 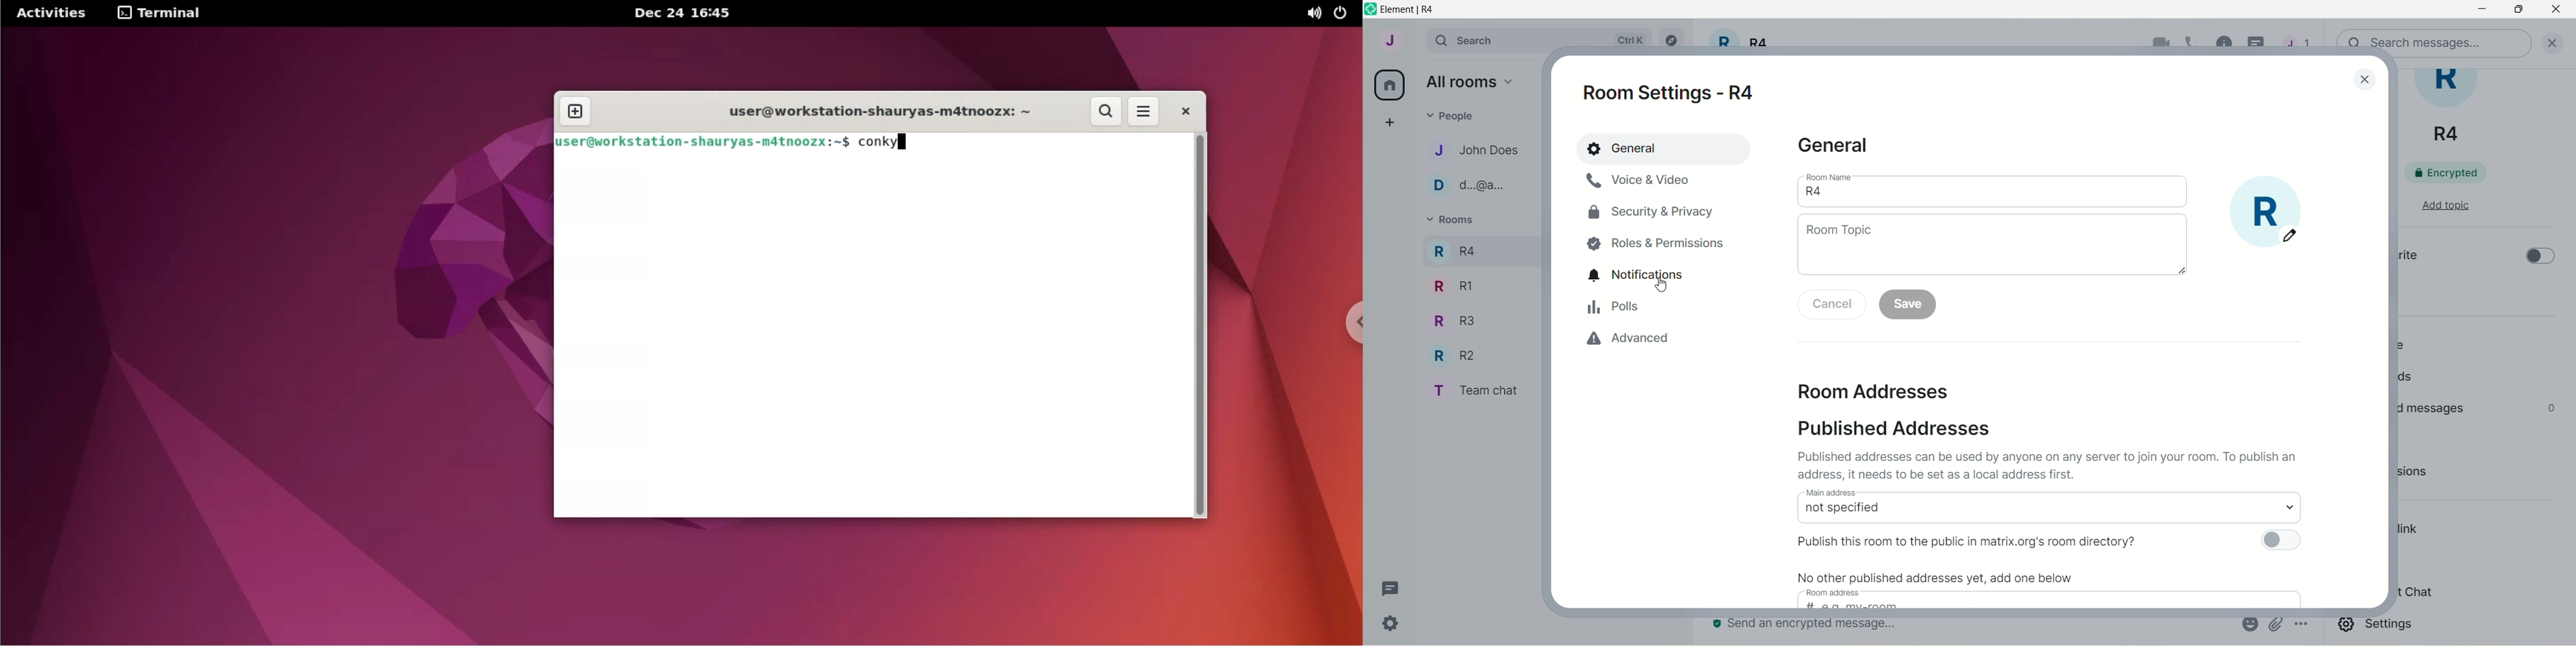 I want to click on roles and permissions, so click(x=1657, y=243).